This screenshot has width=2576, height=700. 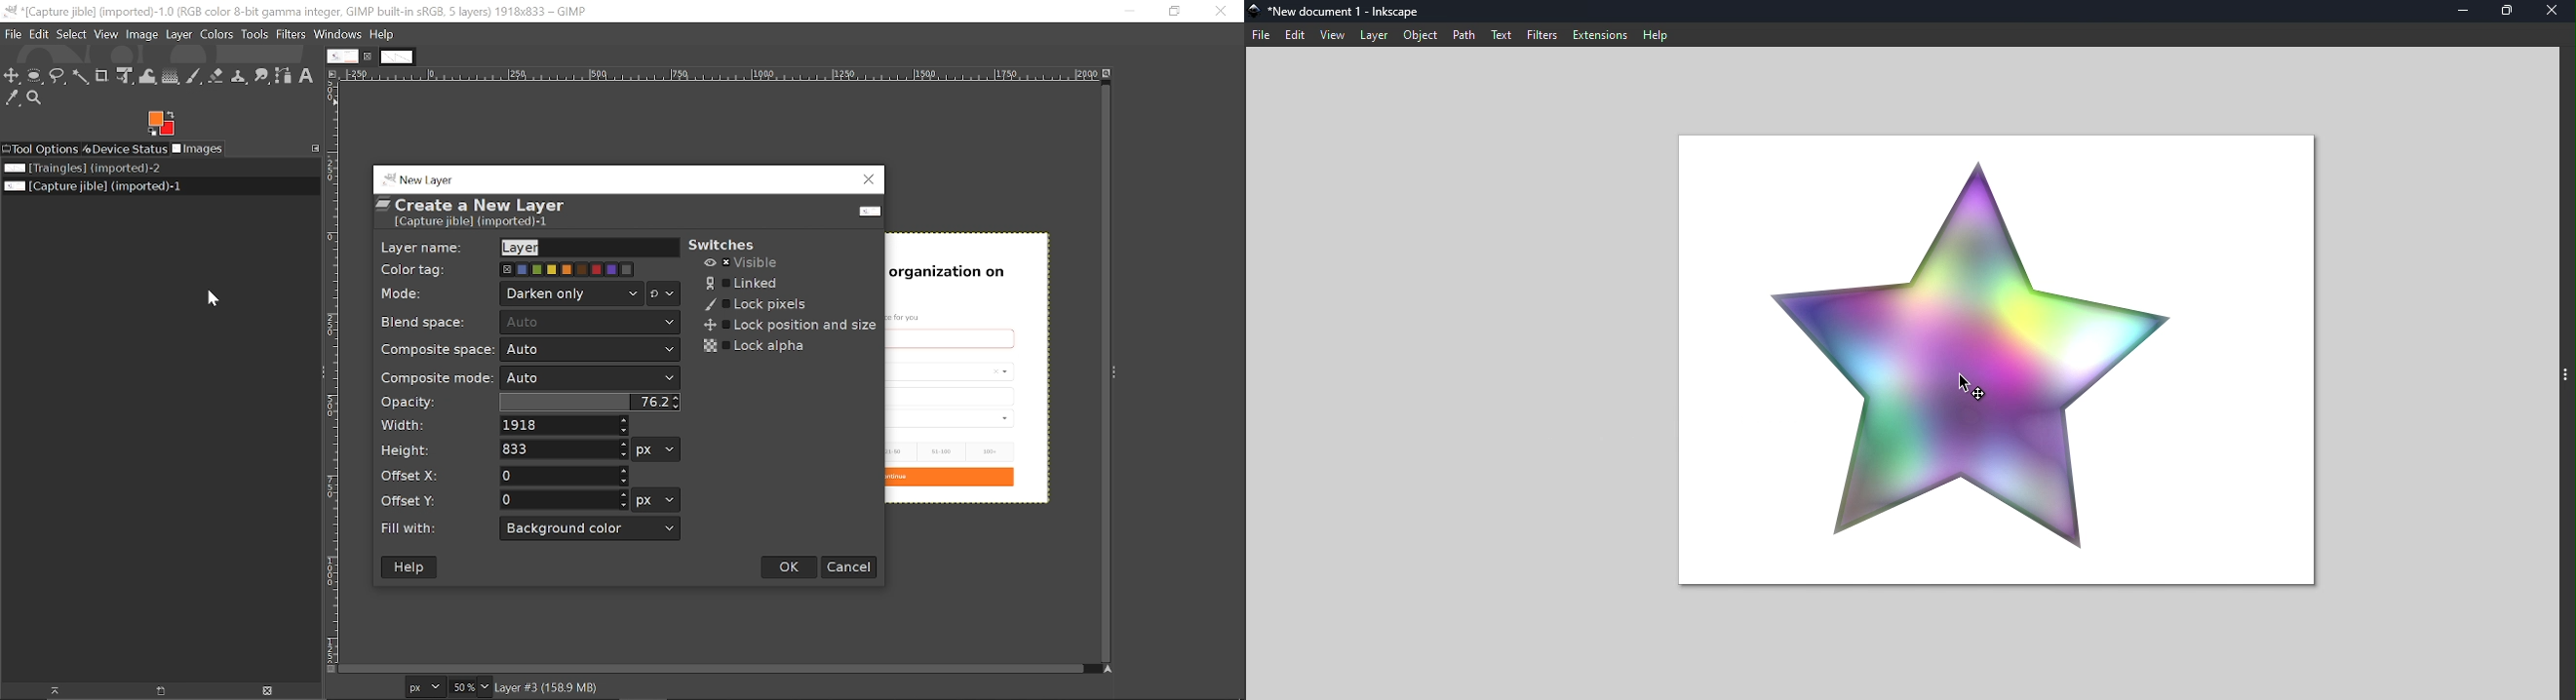 What do you see at coordinates (13, 76) in the screenshot?
I see `Move tool` at bounding box center [13, 76].